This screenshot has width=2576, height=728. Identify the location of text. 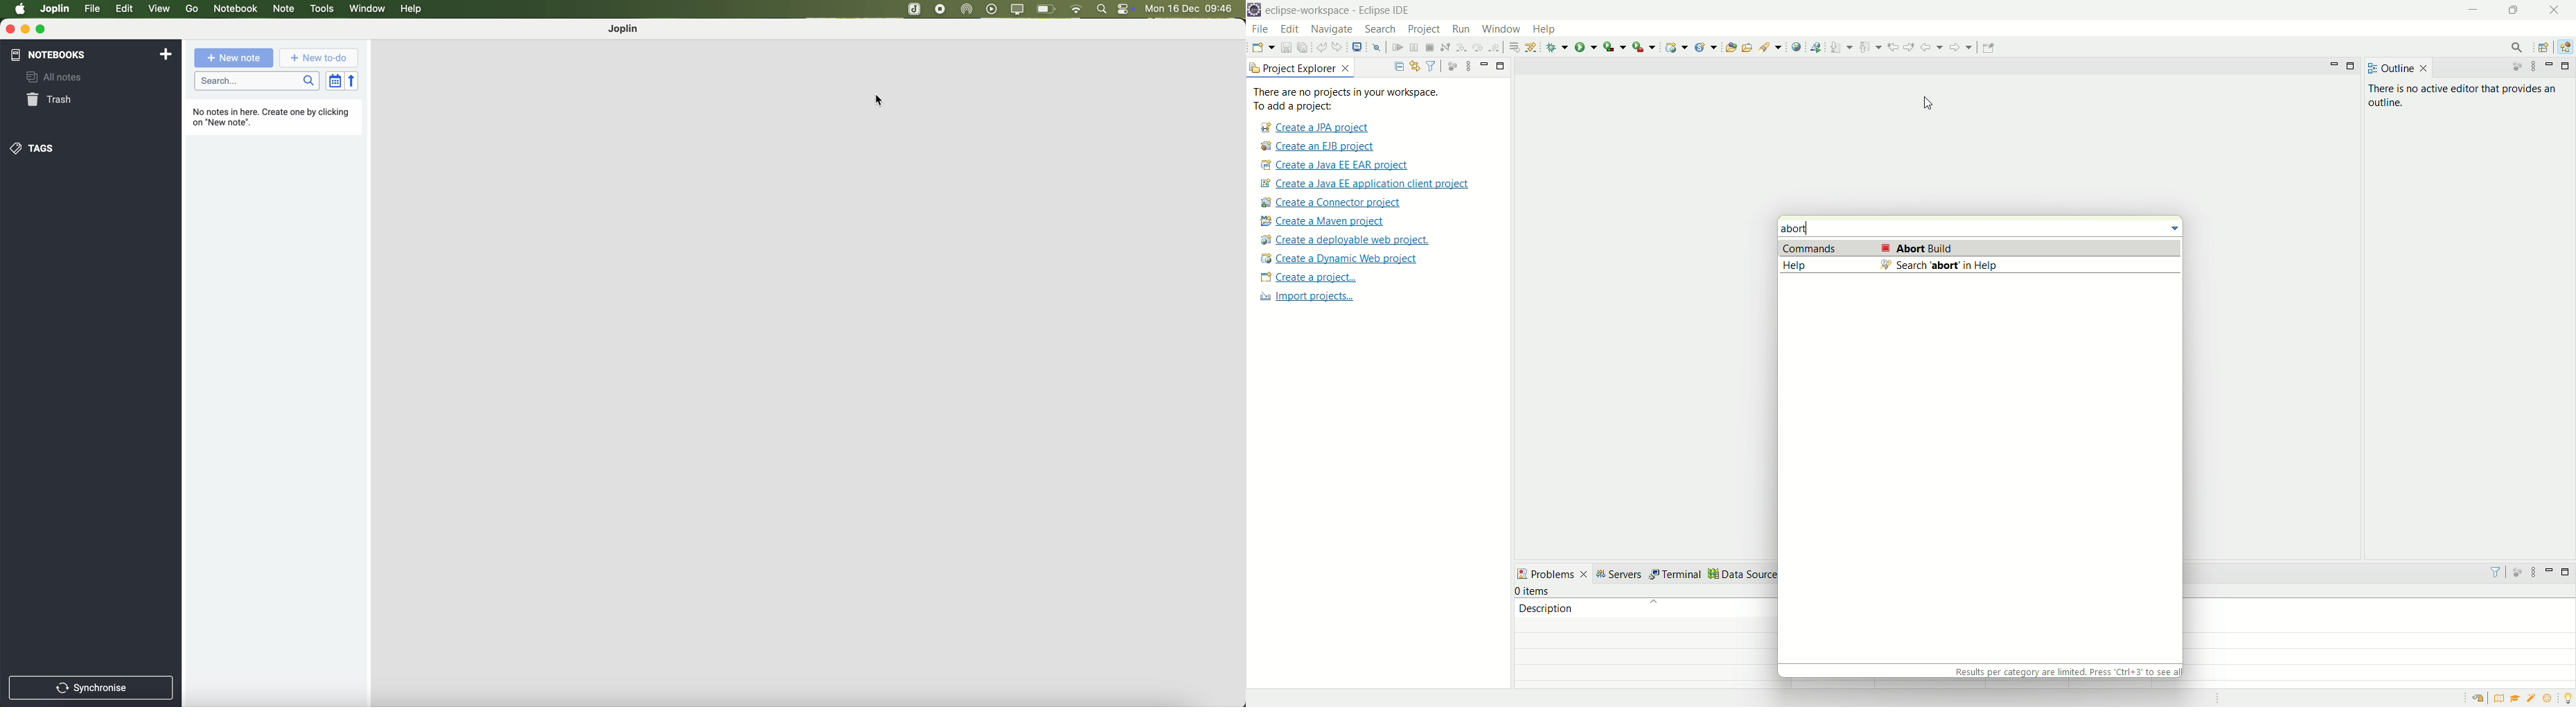
(2065, 671).